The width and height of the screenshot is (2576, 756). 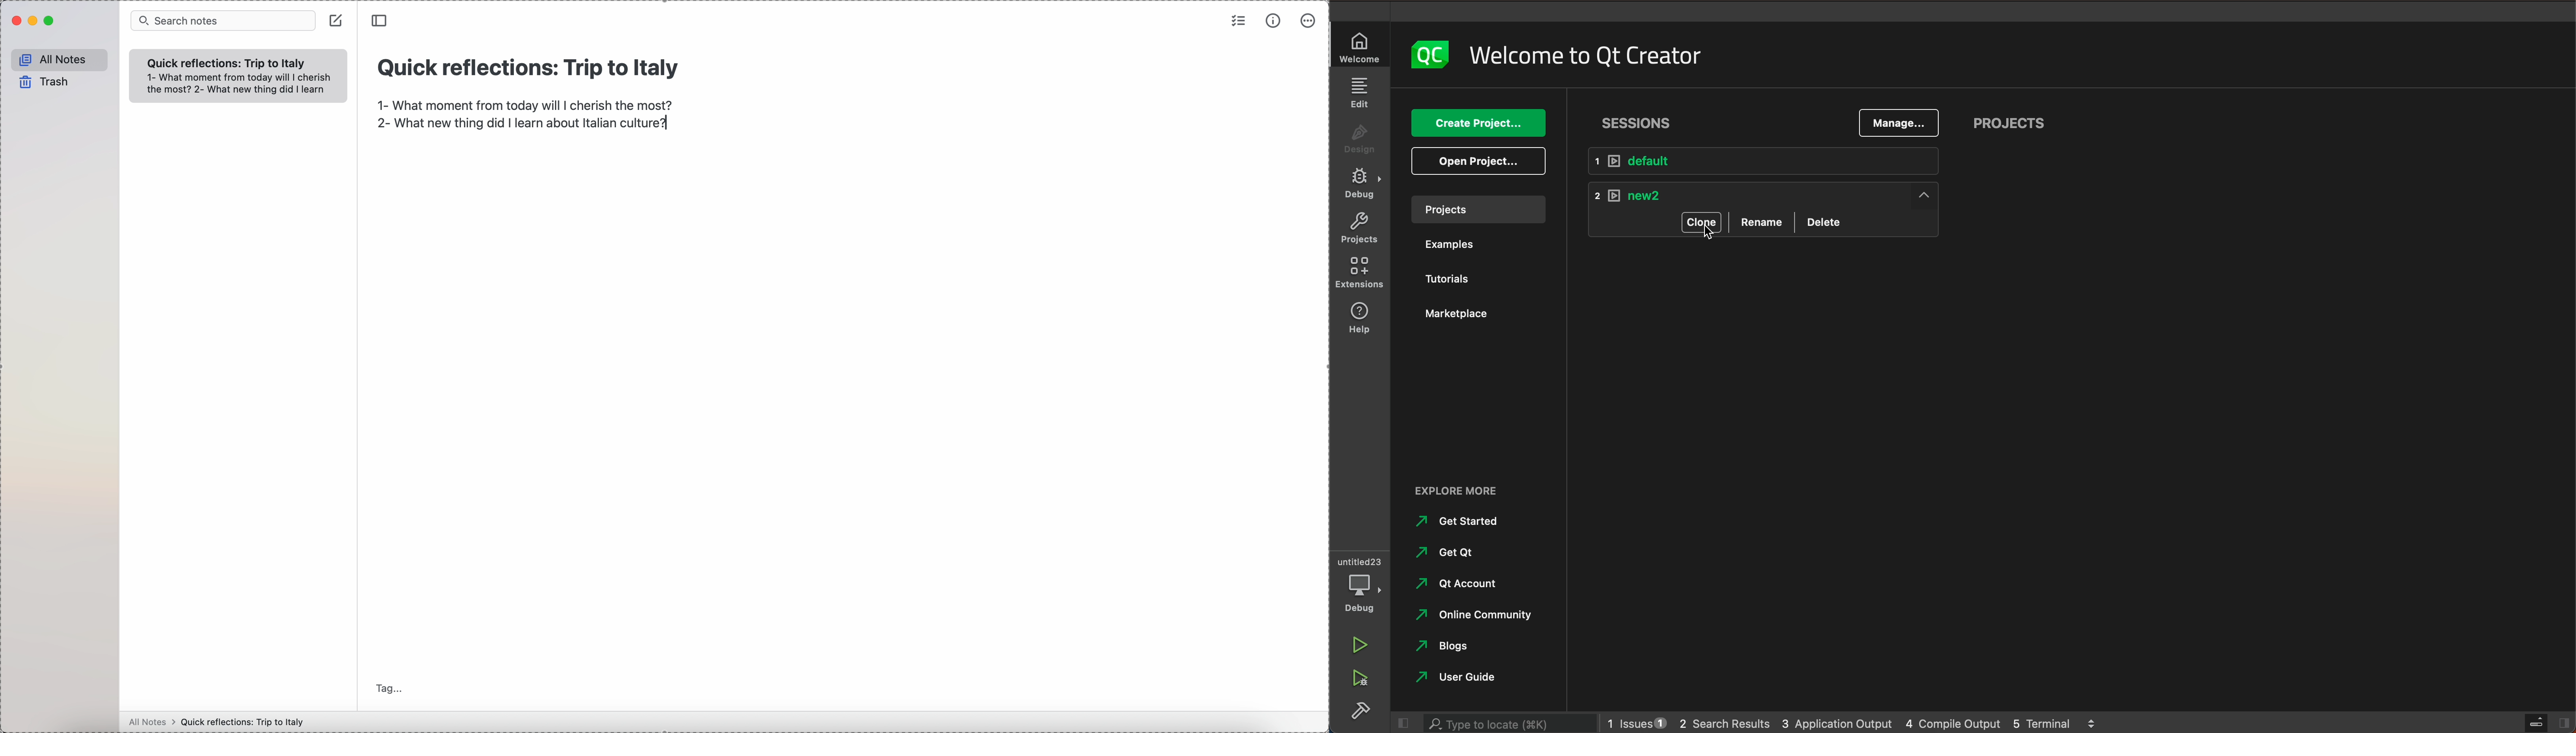 What do you see at coordinates (244, 76) in the screenshot?
I see `1- What moment from today will I cherish the most?` at bounding box center [244, 76].